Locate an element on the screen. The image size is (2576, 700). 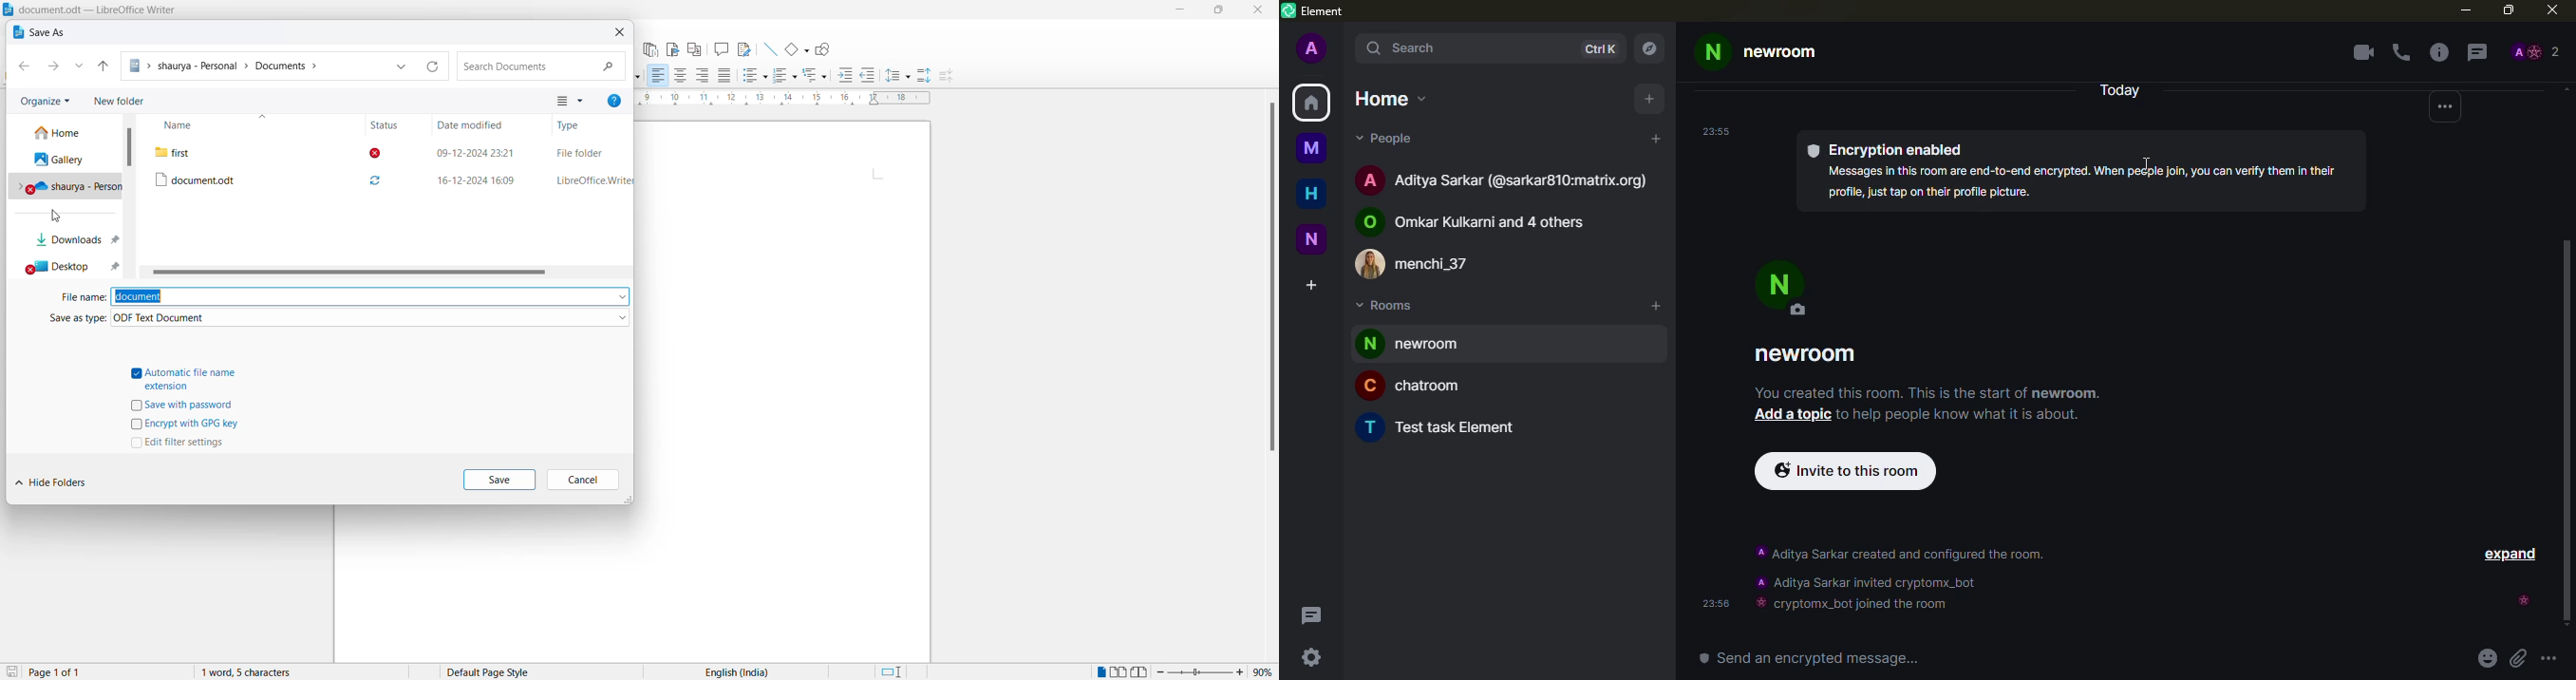
cryptomx_bot joined the room is located at coordinates (1852, 605).